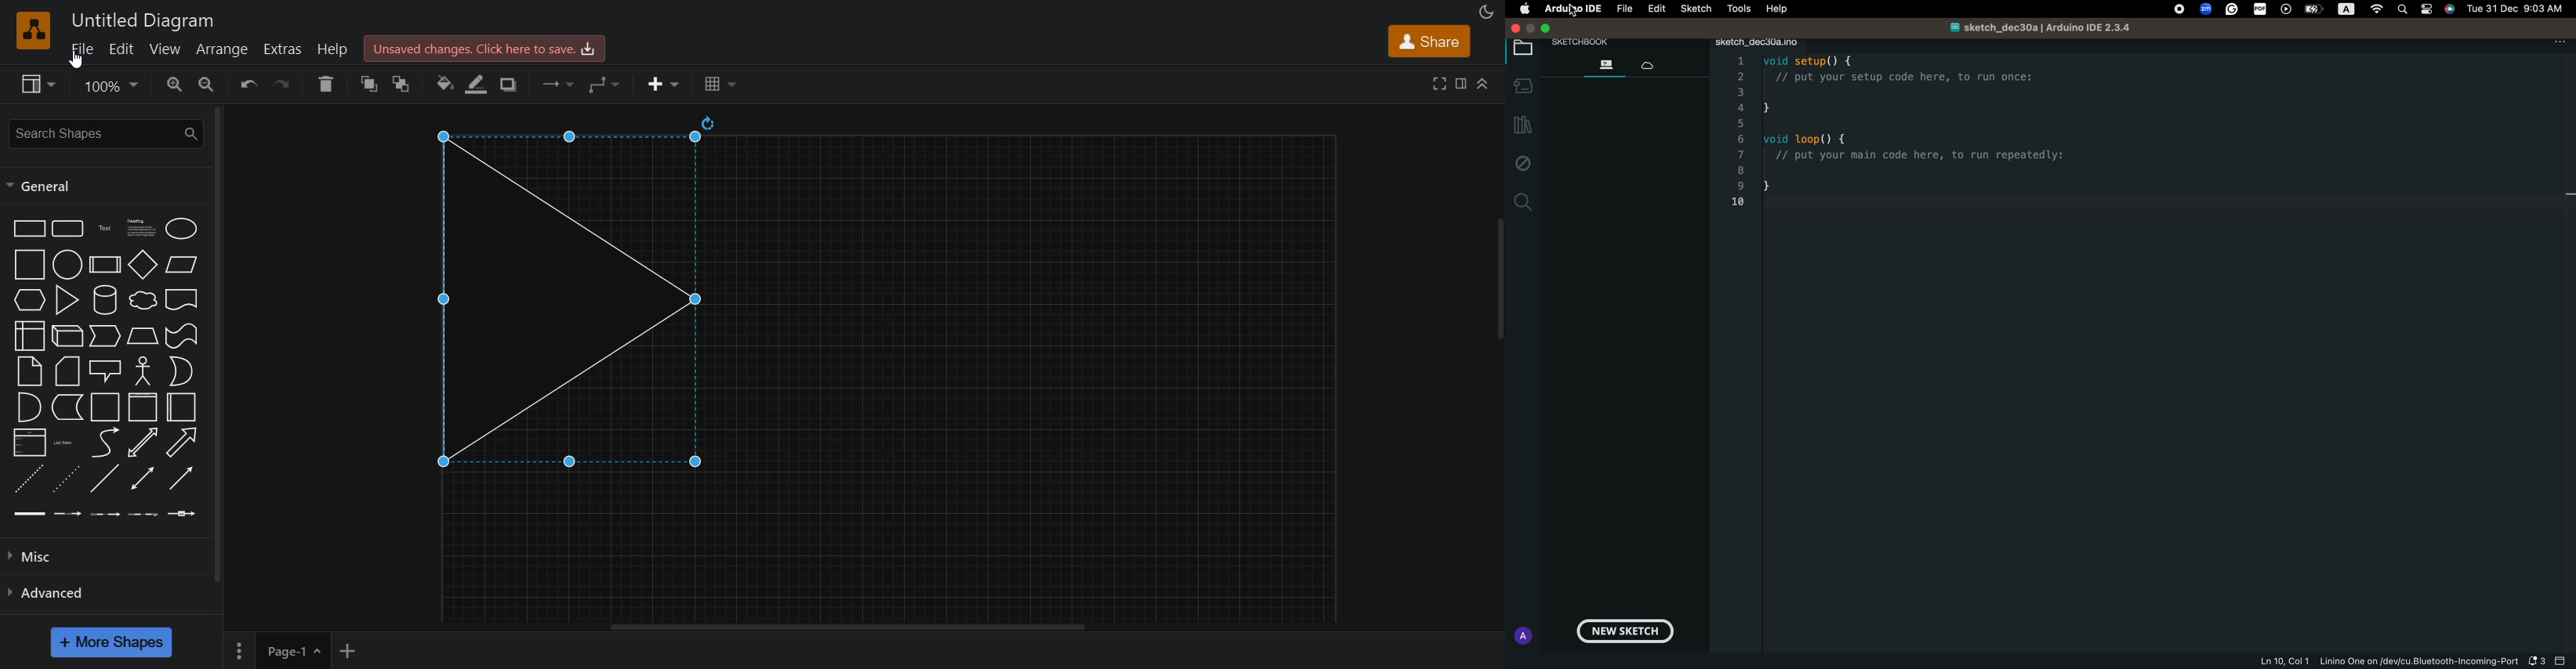 Image resolution: width=2576 pixels, height=672 pixels. I want to click on collapase/expand, so click(1482, 85).